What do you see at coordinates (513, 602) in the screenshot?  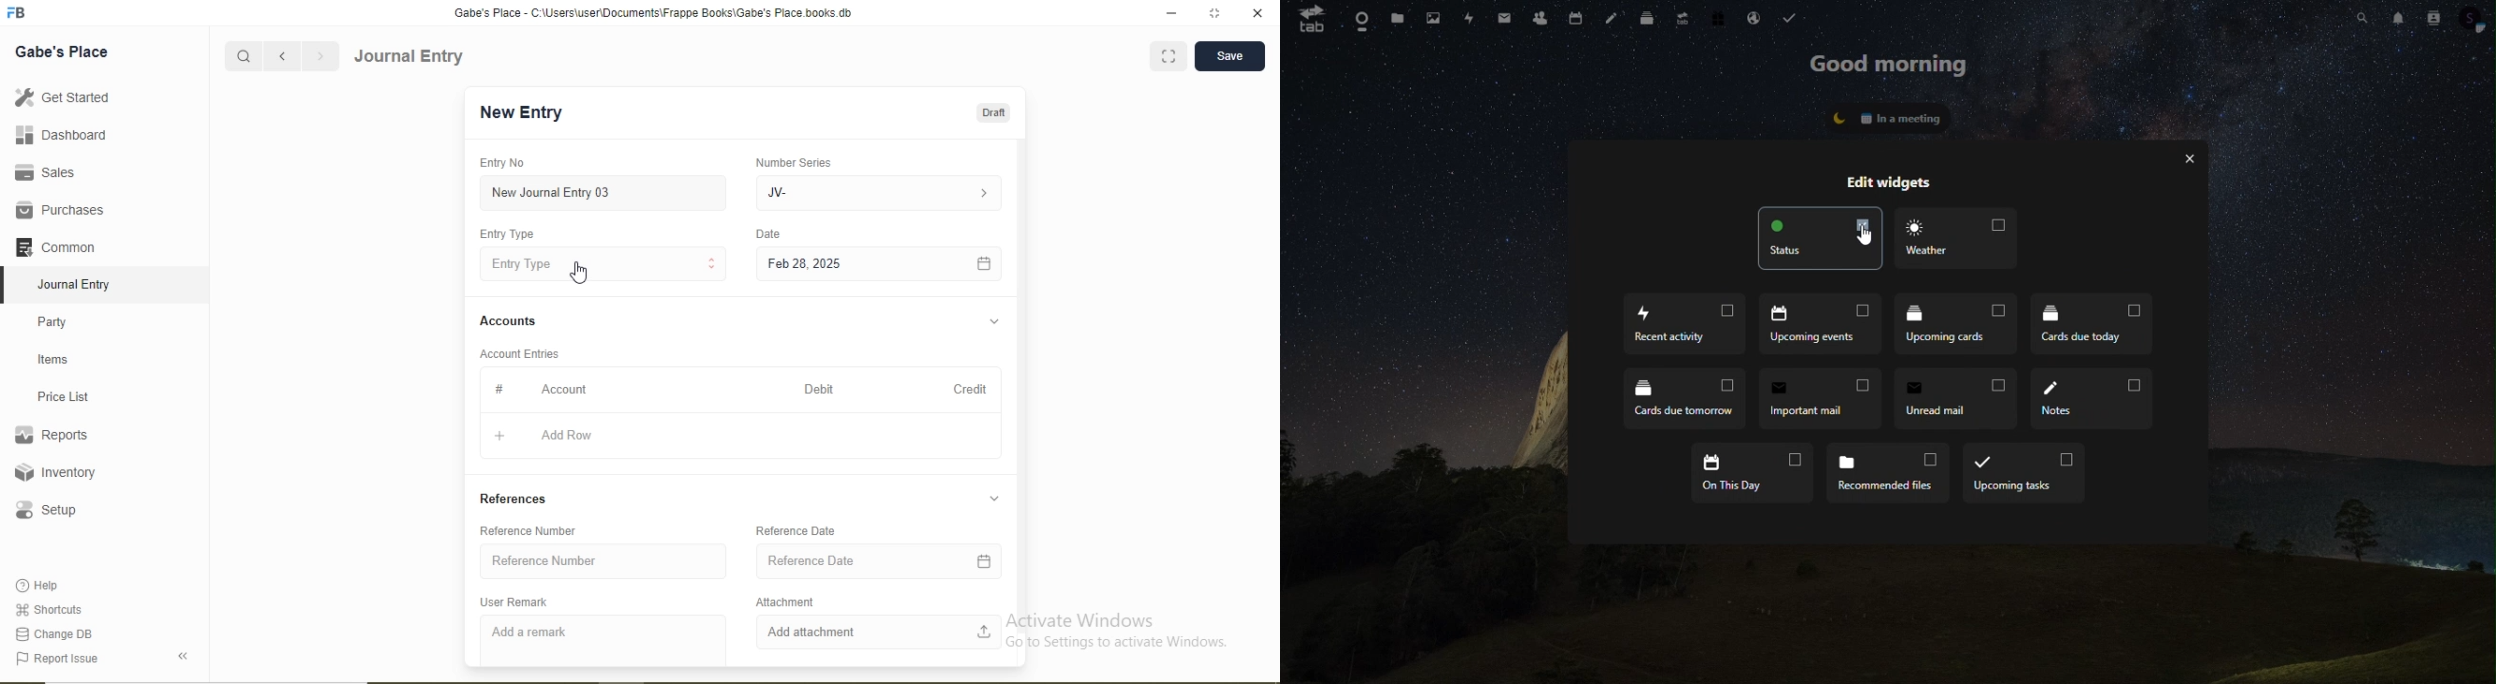 I see `User Remark` at bounding box center [513, 602].